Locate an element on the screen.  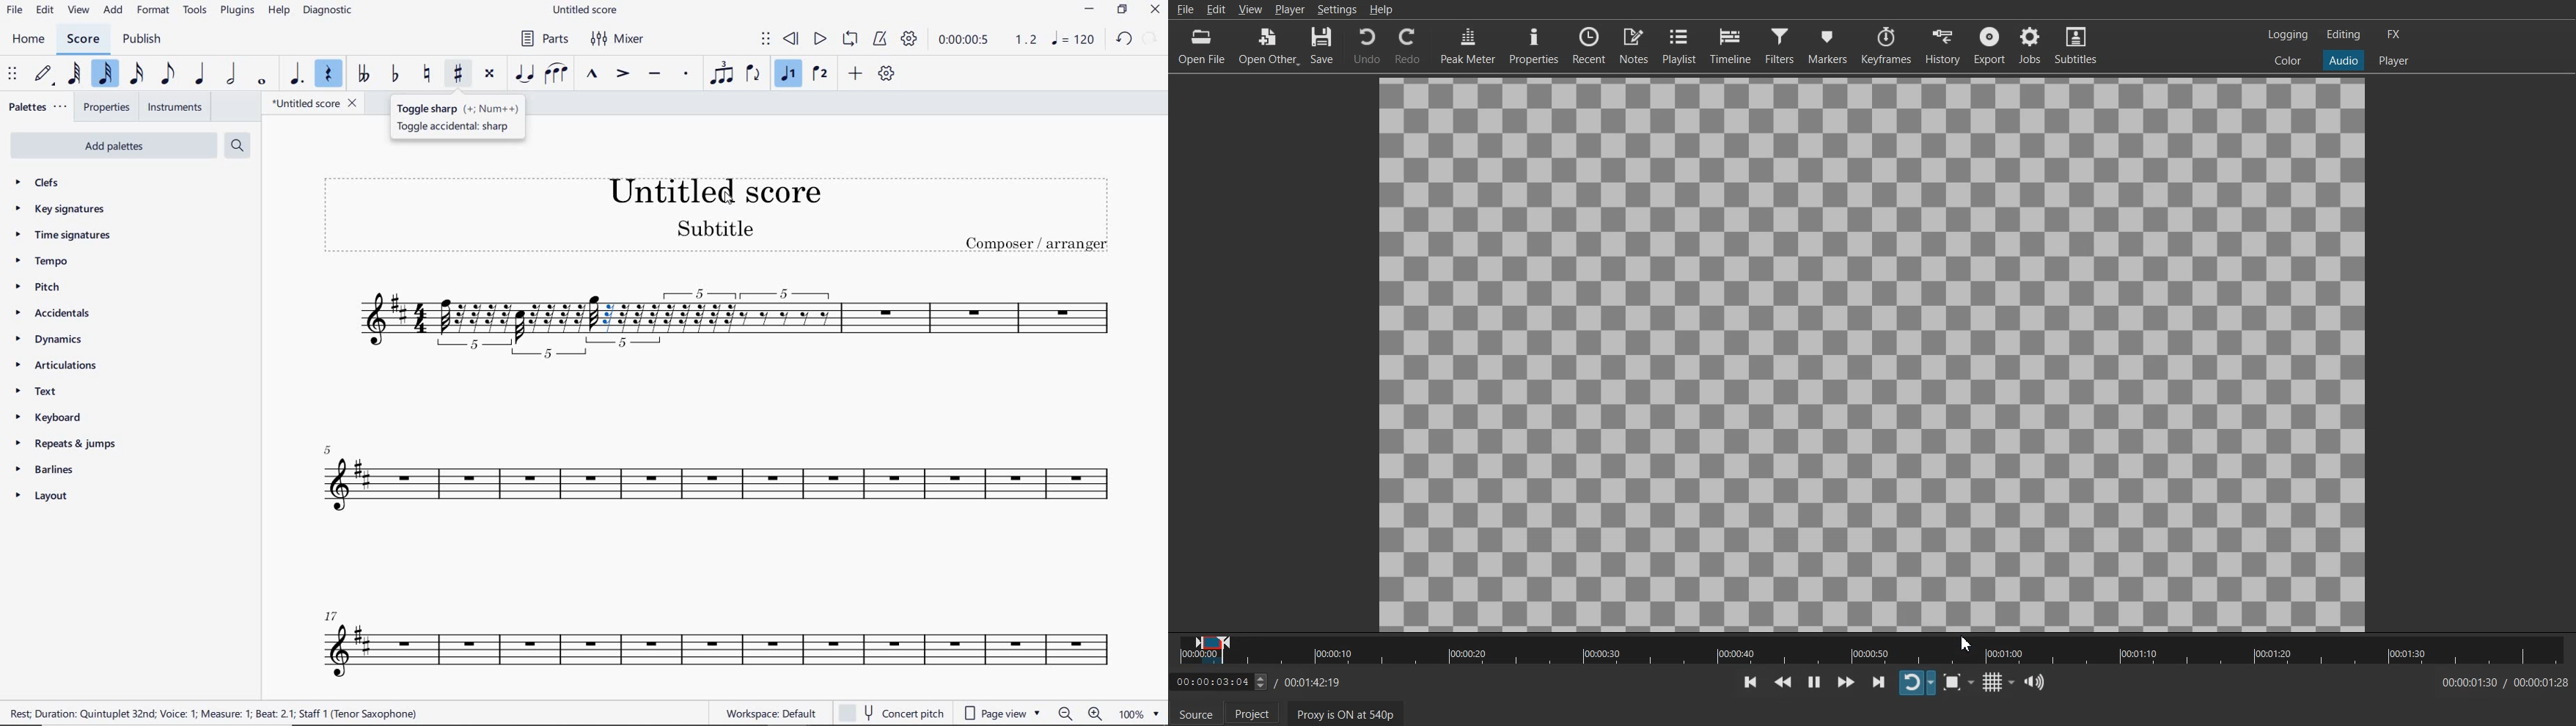
INSTRUMENTS is located at coordinates (174, 108).